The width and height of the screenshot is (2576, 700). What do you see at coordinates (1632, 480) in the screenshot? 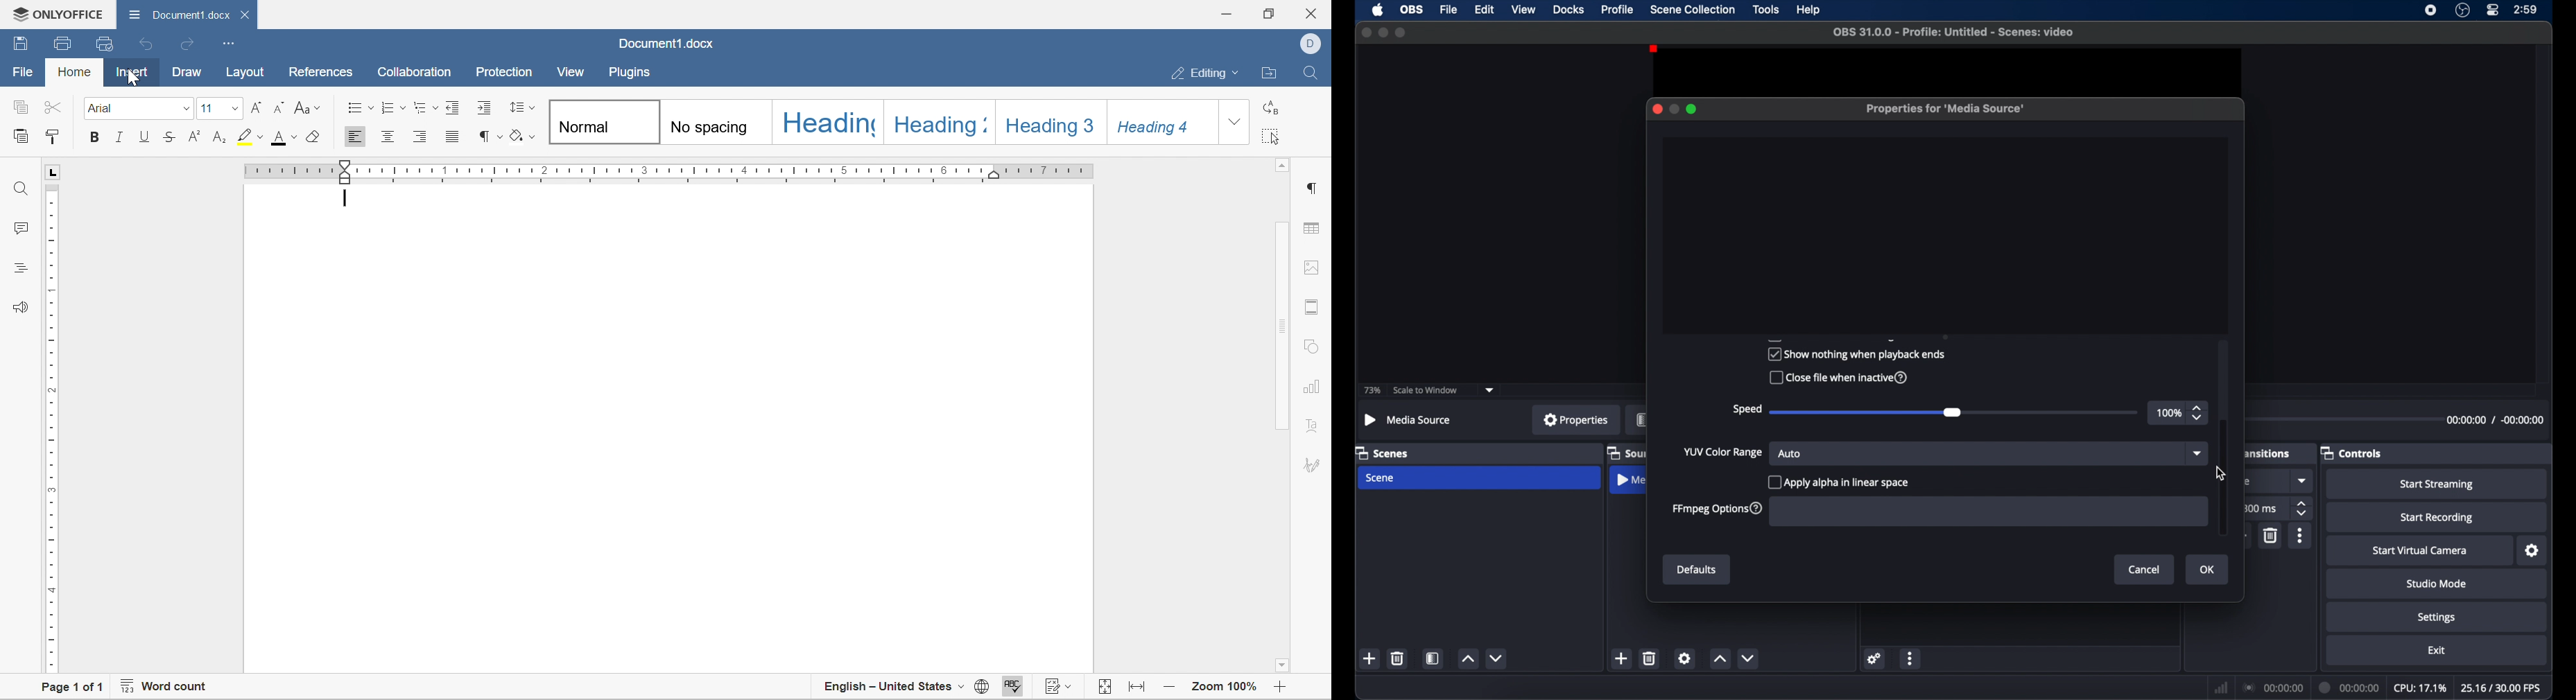
I see `obscure label` at bounding box center [1632, 480].